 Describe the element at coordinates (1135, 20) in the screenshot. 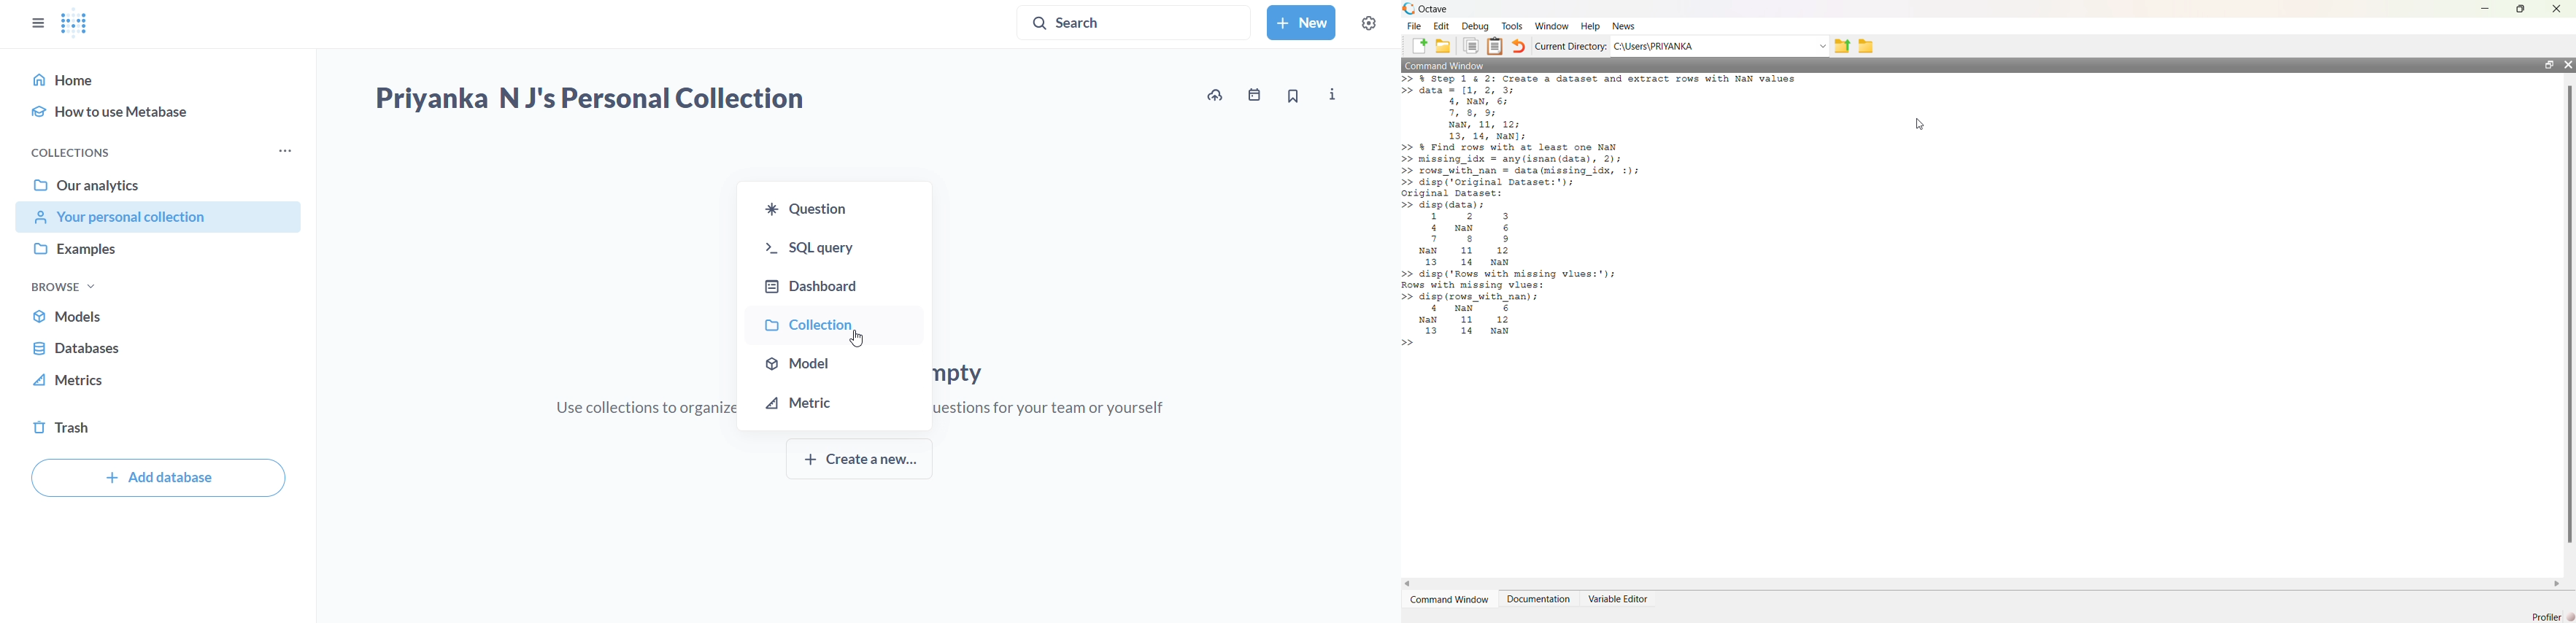

I see `search` at that location.